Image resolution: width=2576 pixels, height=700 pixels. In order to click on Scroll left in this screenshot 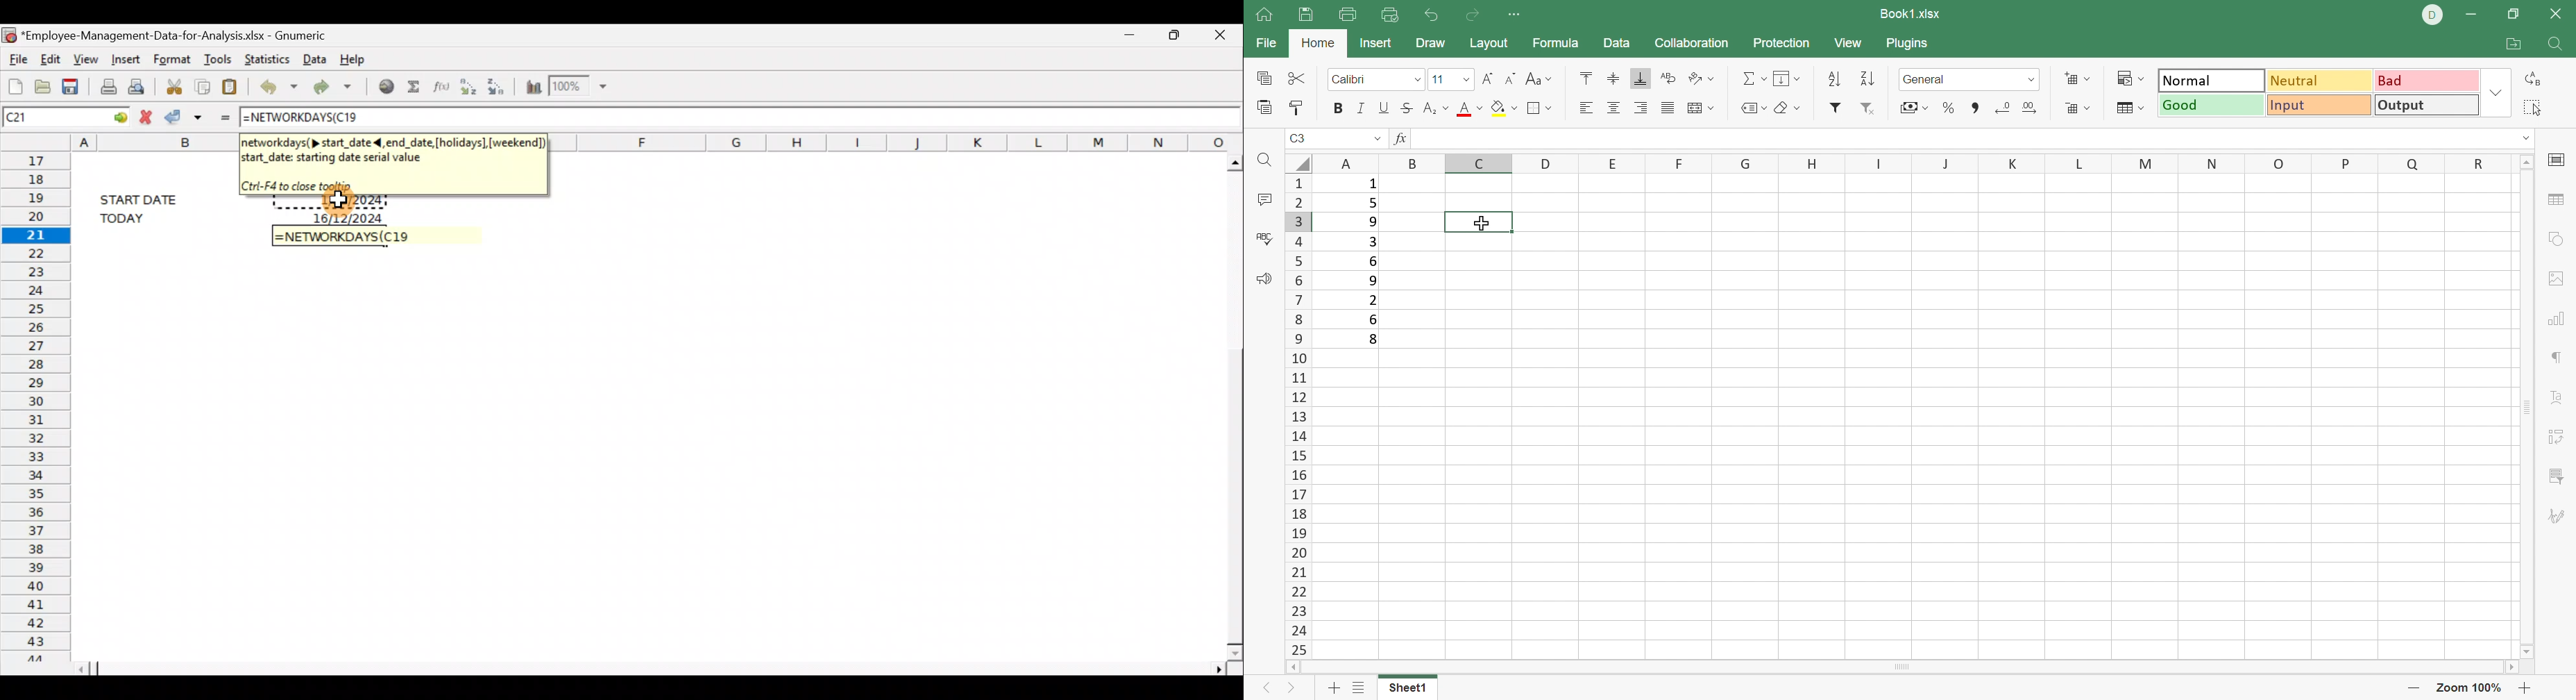, I will do `click(1291, 666)`.